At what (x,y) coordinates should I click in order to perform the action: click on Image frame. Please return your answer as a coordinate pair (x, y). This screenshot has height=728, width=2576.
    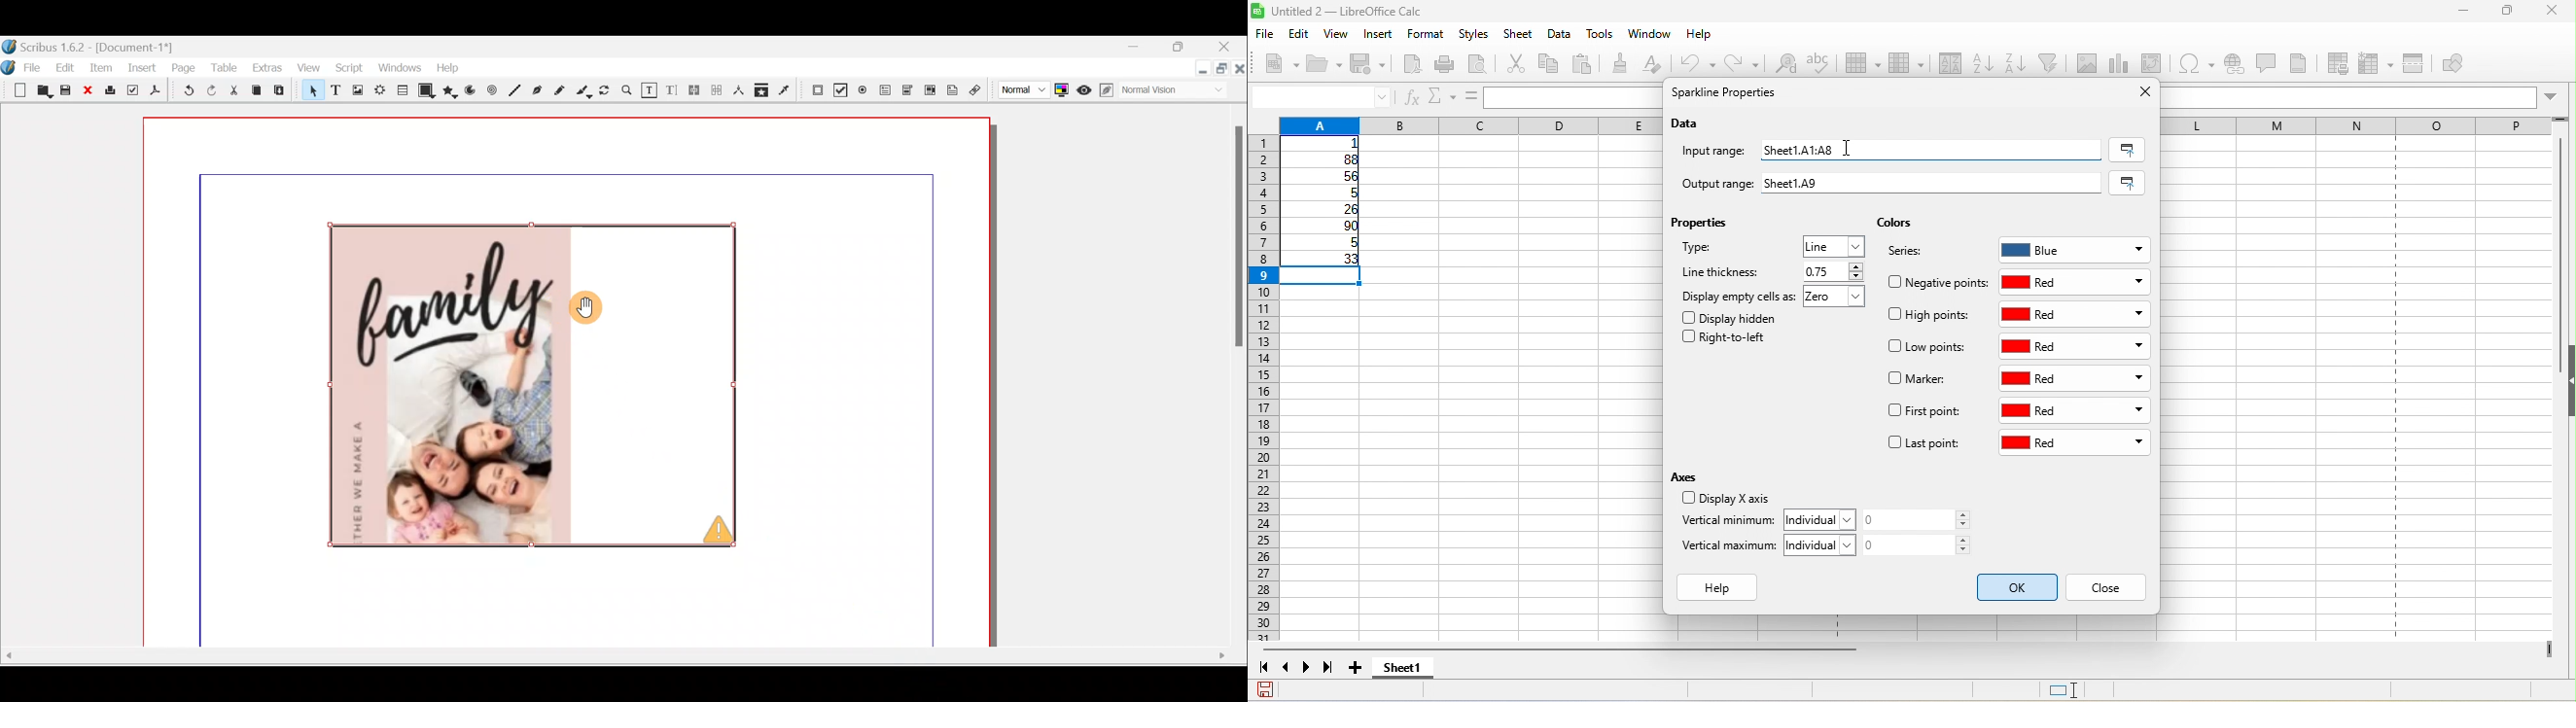
    Looking at the image, I should click on (356, 92).